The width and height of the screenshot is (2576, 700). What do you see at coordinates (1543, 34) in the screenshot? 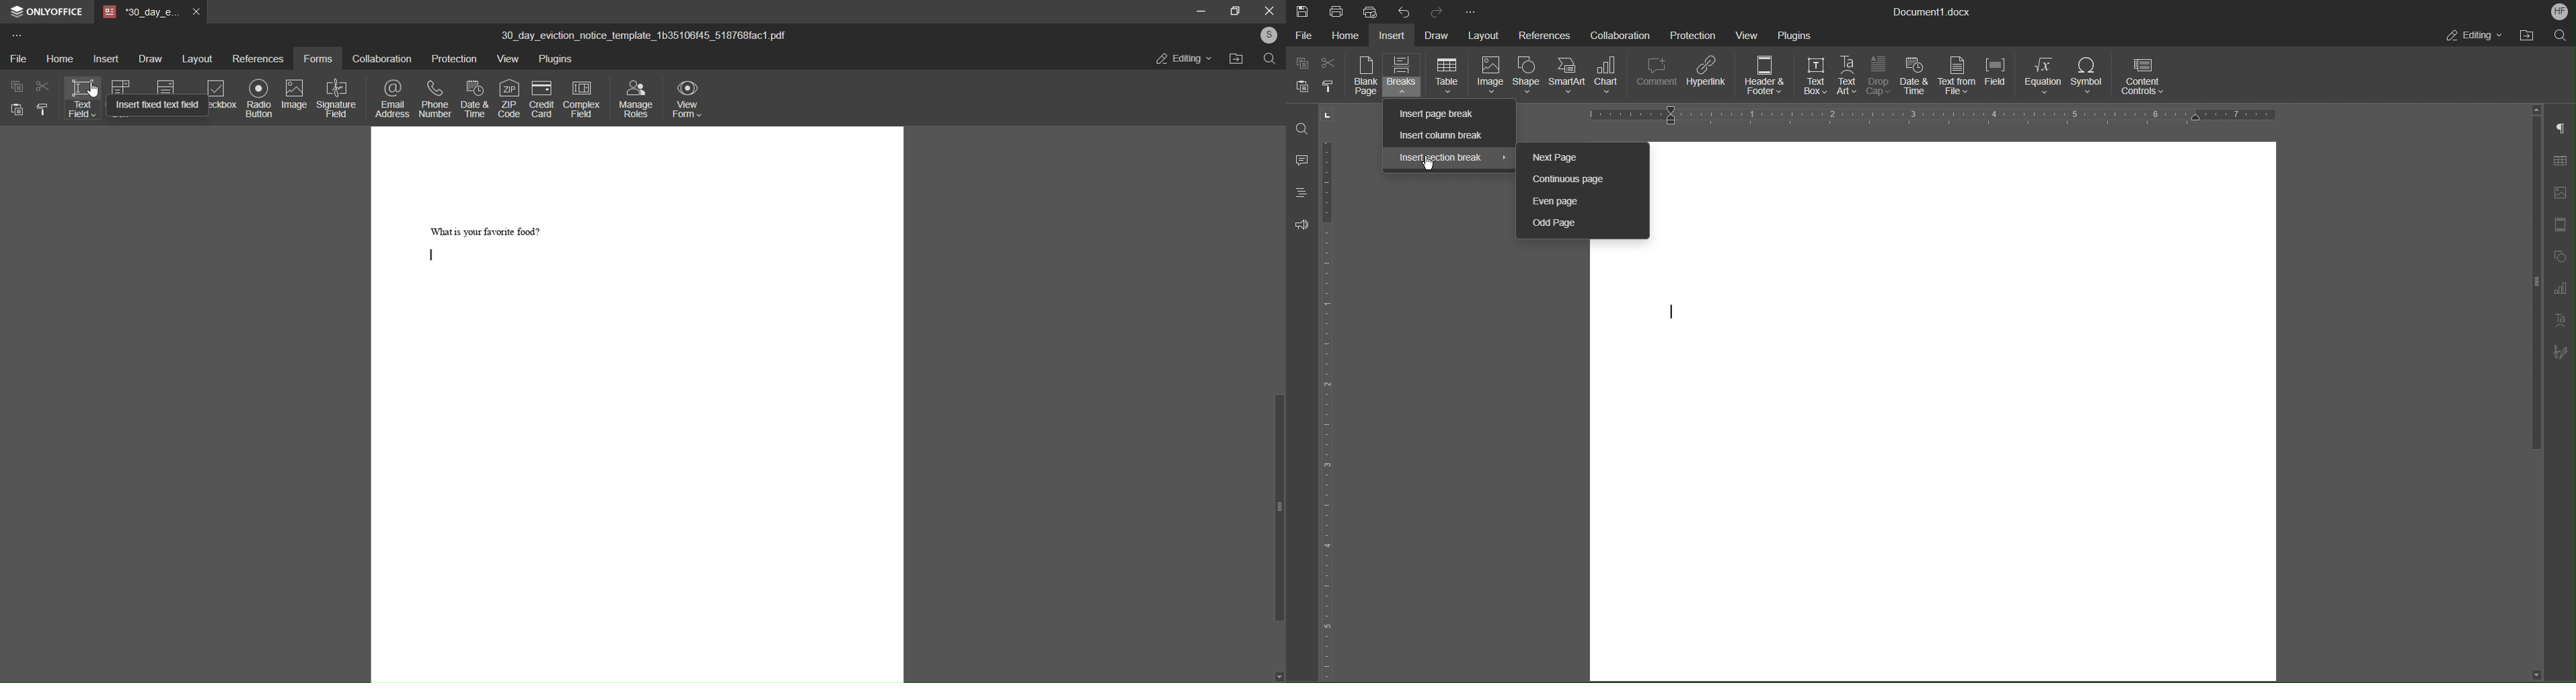
I see `References` at bounding box center [1543, 34].